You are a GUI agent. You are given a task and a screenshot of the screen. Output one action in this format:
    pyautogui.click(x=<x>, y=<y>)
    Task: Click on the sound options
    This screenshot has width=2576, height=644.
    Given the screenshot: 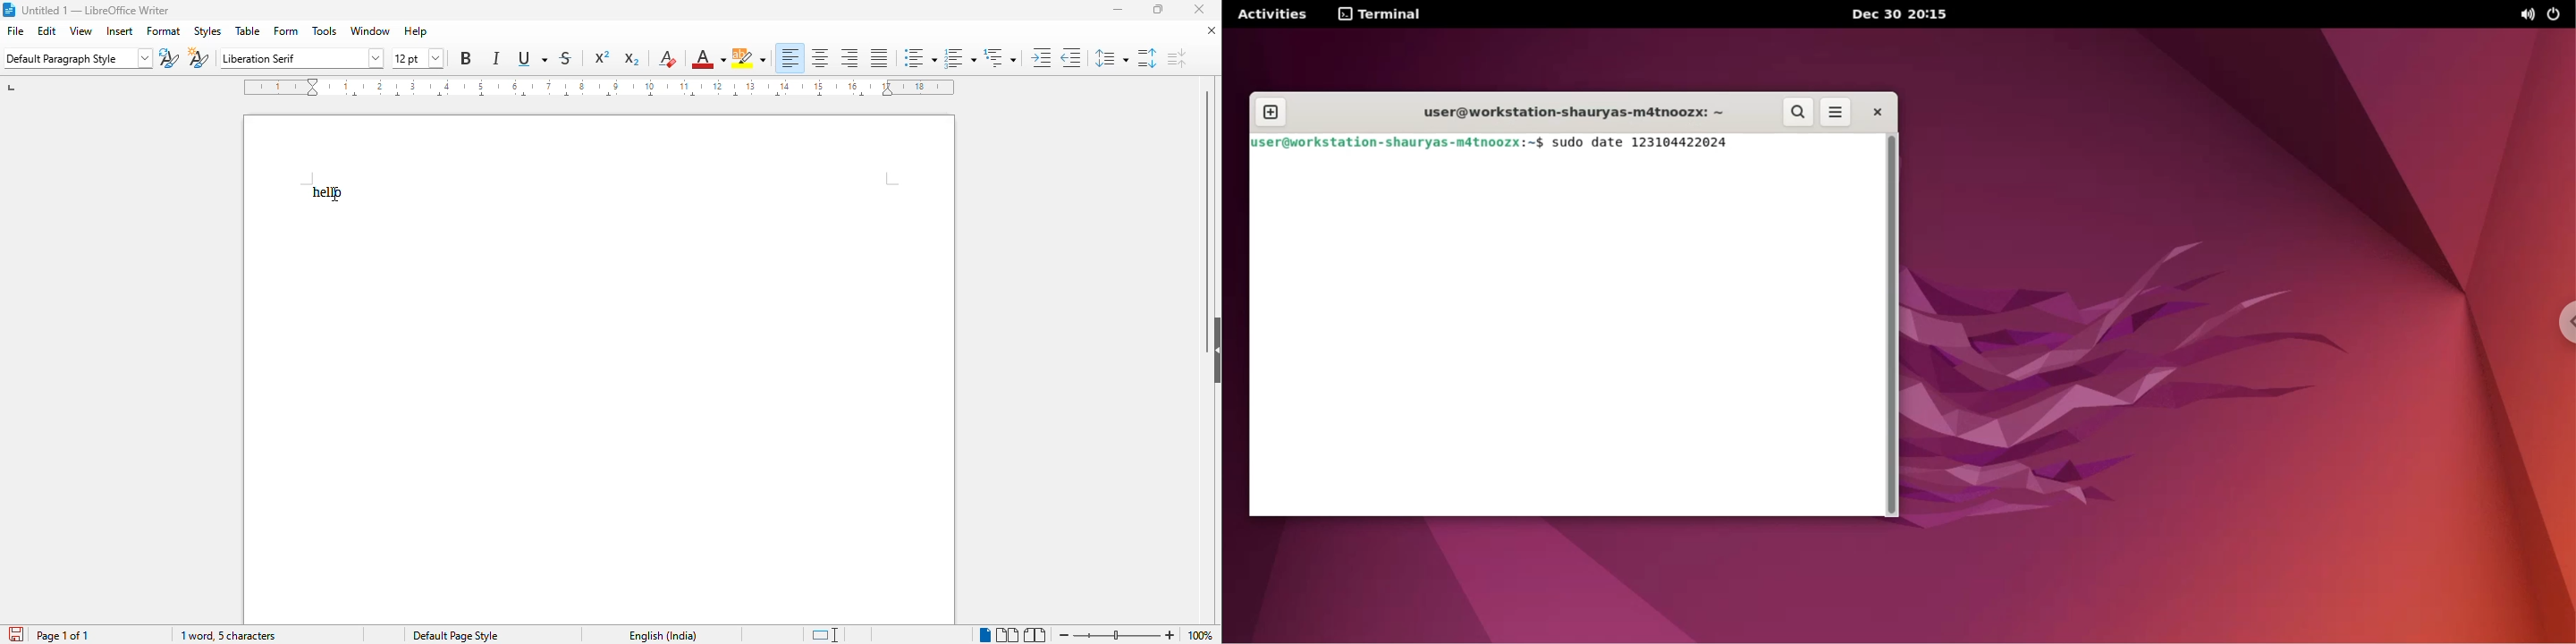 What is the action you would take?
    pyautogui.click(x=2527, y=14)
    